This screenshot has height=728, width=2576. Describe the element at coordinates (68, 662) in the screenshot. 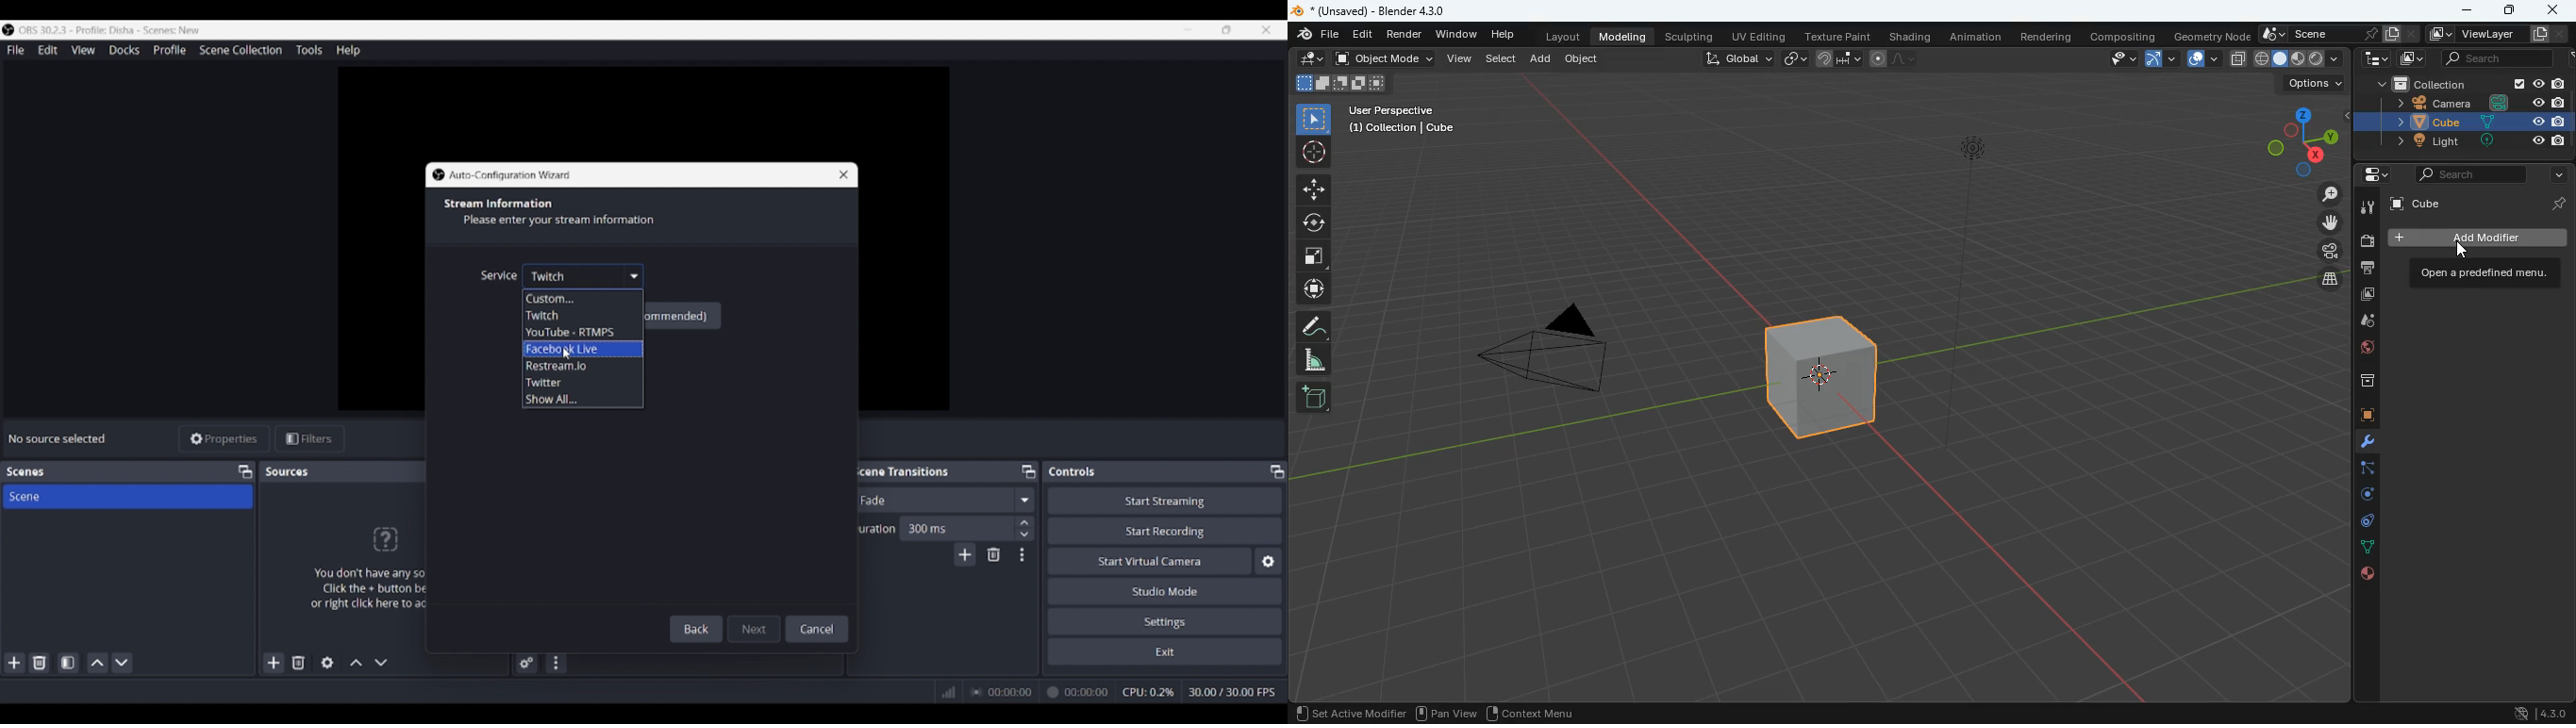

I see `Open scene filters` at that location.